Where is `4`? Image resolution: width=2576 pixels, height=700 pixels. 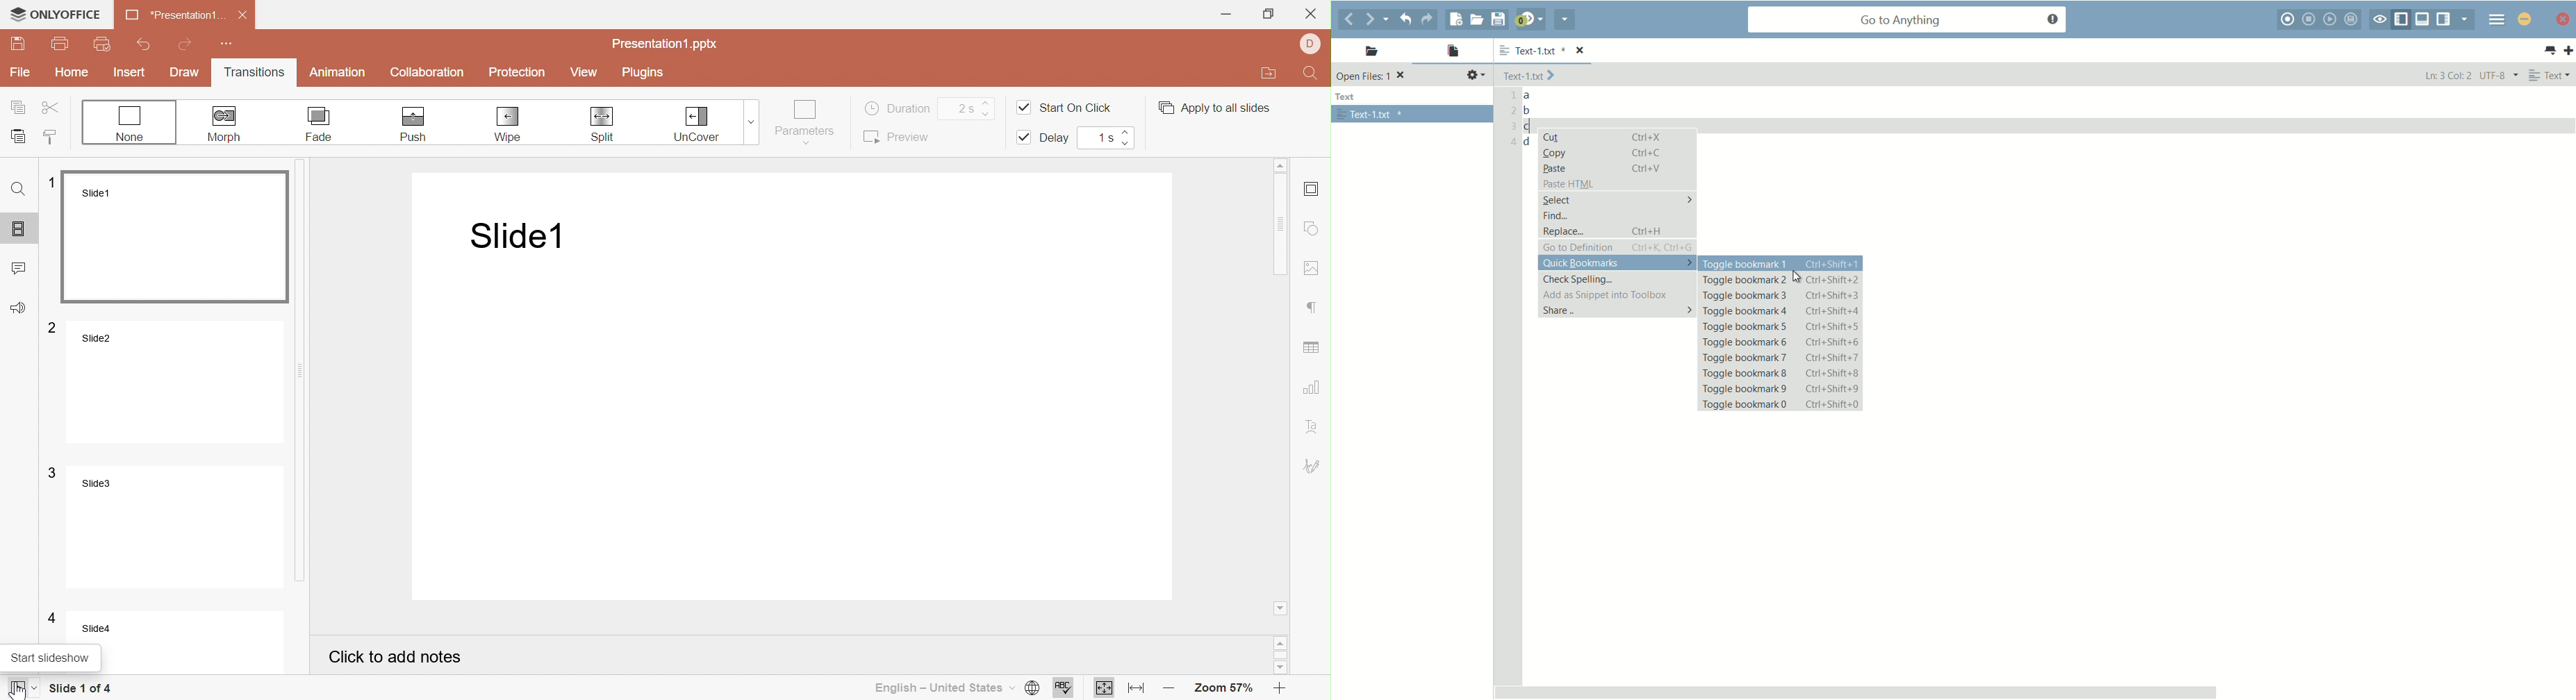
4 is located at coordinates (54, 619).